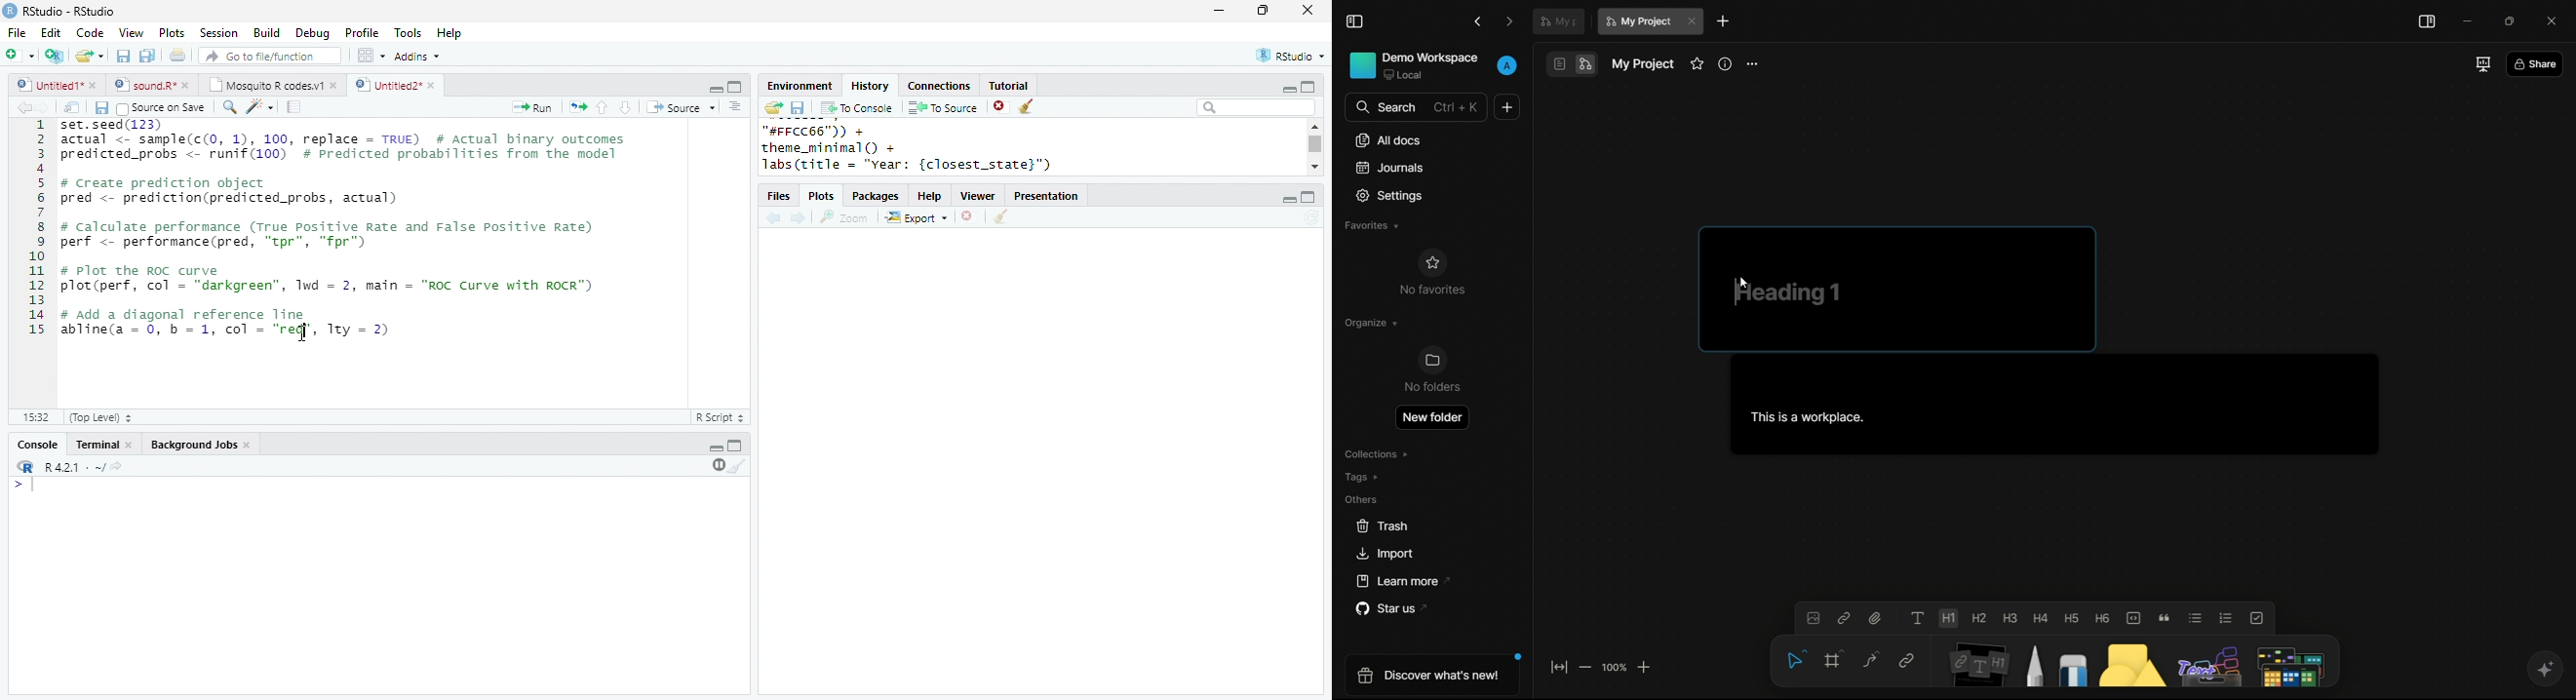  What do you see at coordinates (578, 107) in the screenshot?
I see `rerun` at bounding box center [578, 107].